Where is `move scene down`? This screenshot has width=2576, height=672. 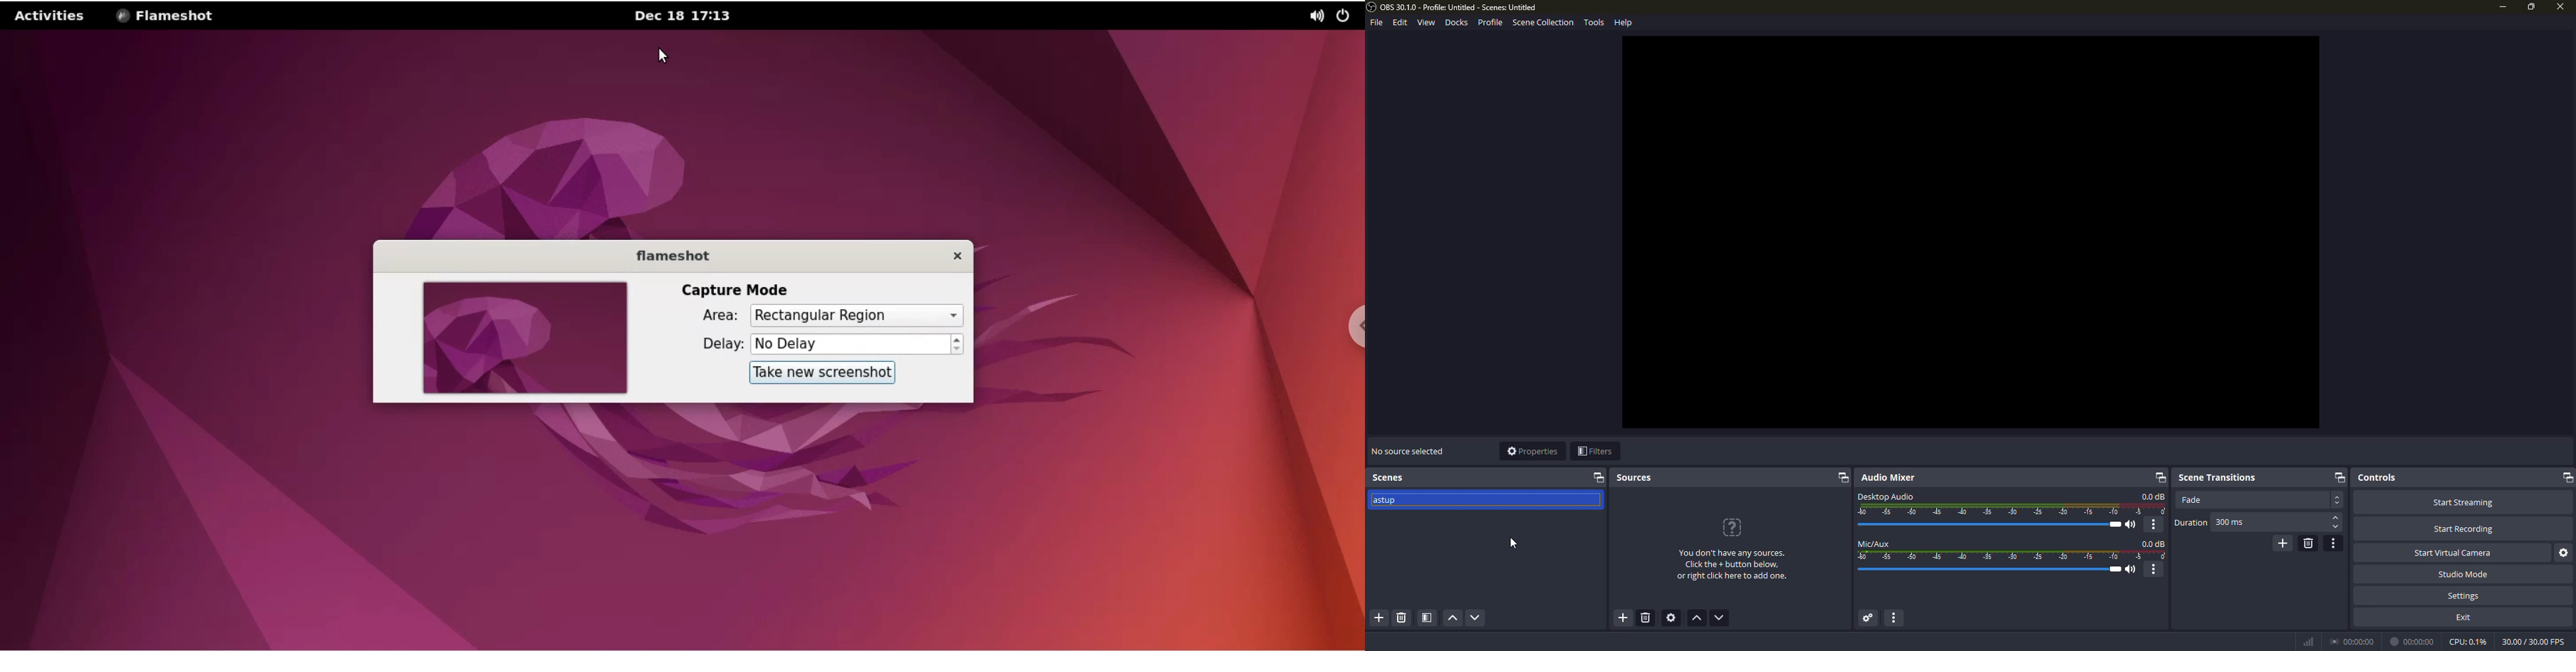 move scene down is located at coordinates (1476, 619).